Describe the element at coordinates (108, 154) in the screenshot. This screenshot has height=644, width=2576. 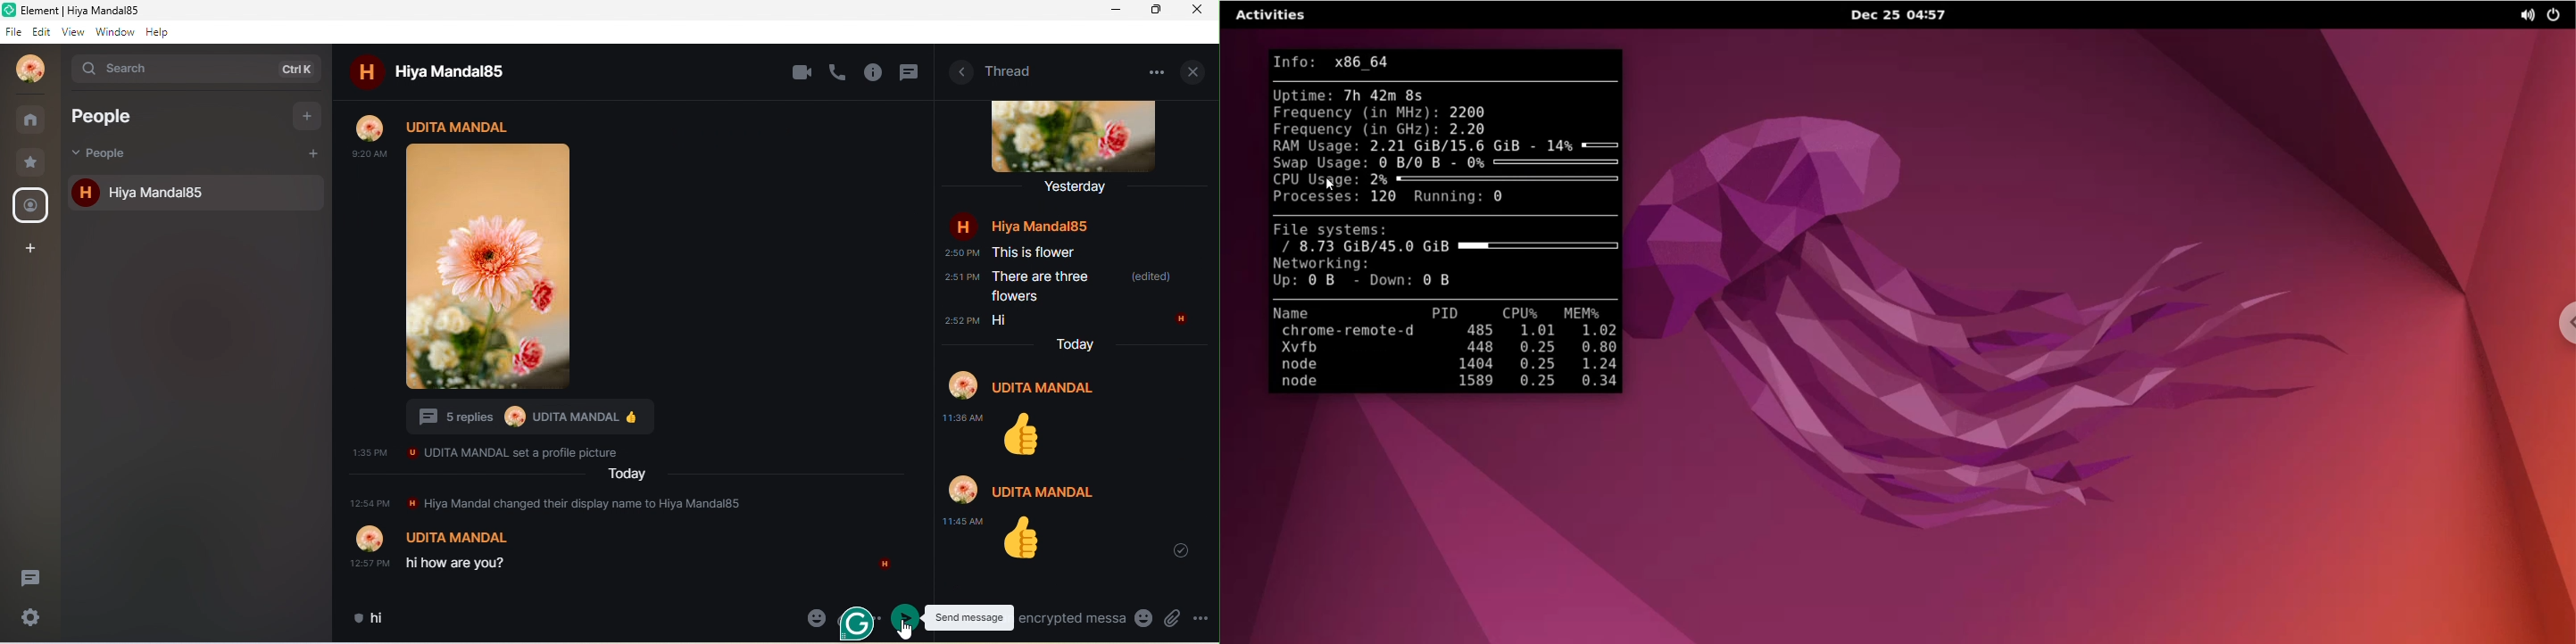
I see `people` at that location.